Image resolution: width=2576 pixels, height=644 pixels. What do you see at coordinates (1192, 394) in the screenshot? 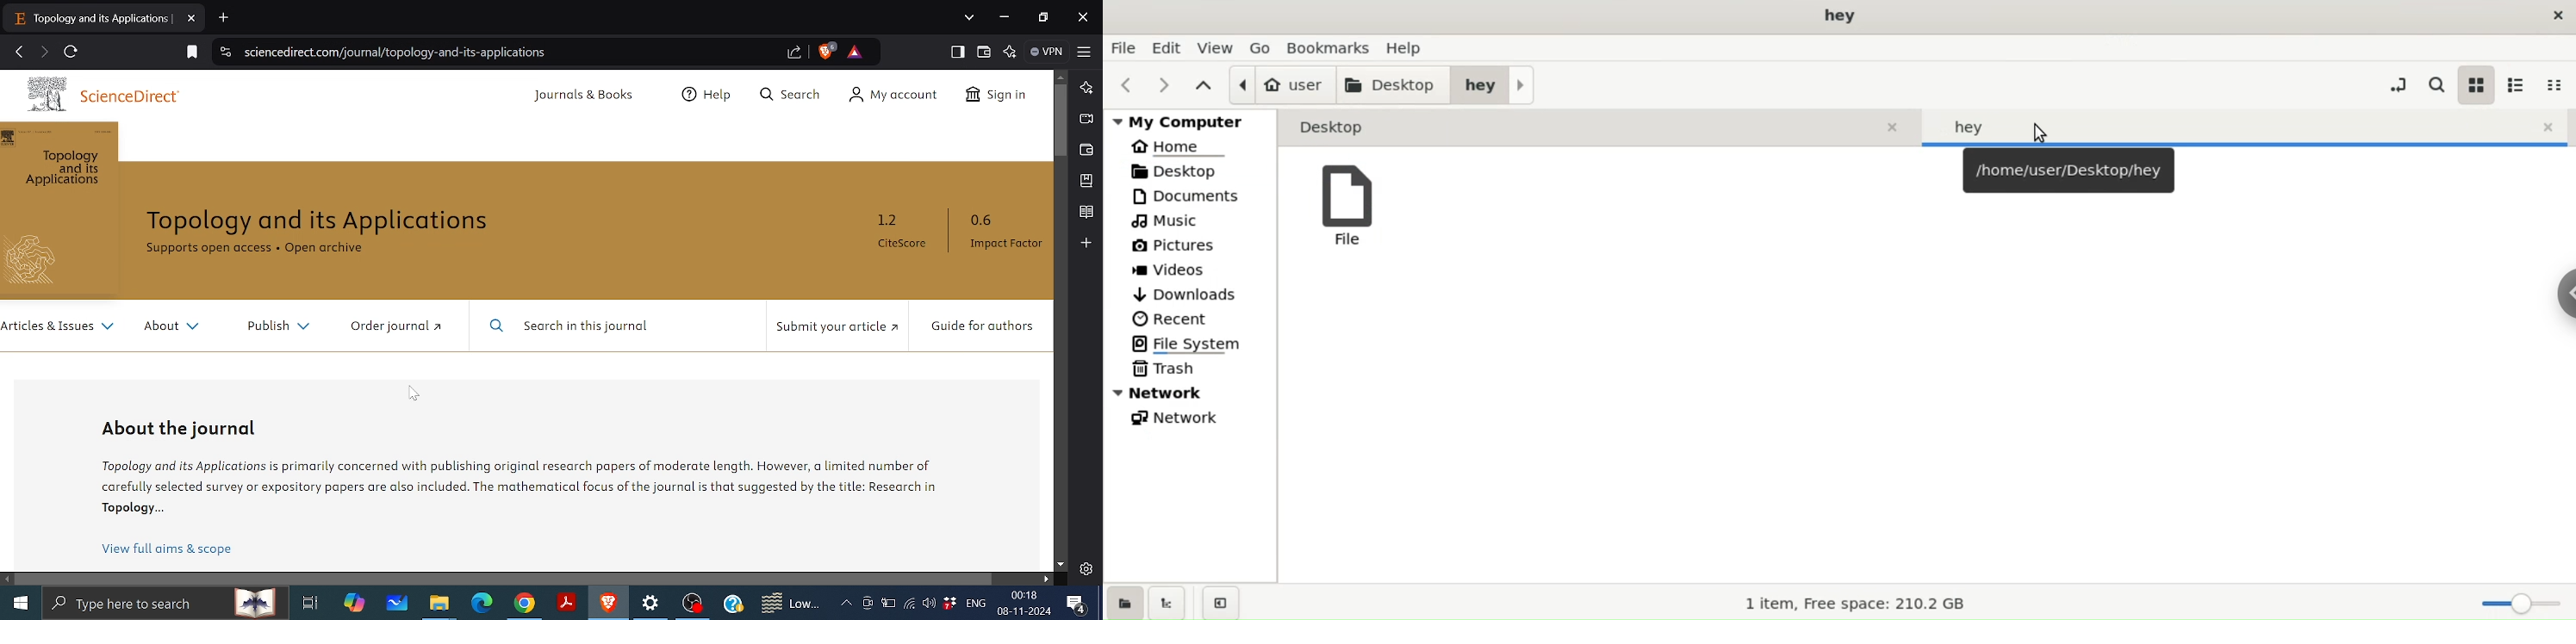
I see `network` at bounding box center [1192, 394].